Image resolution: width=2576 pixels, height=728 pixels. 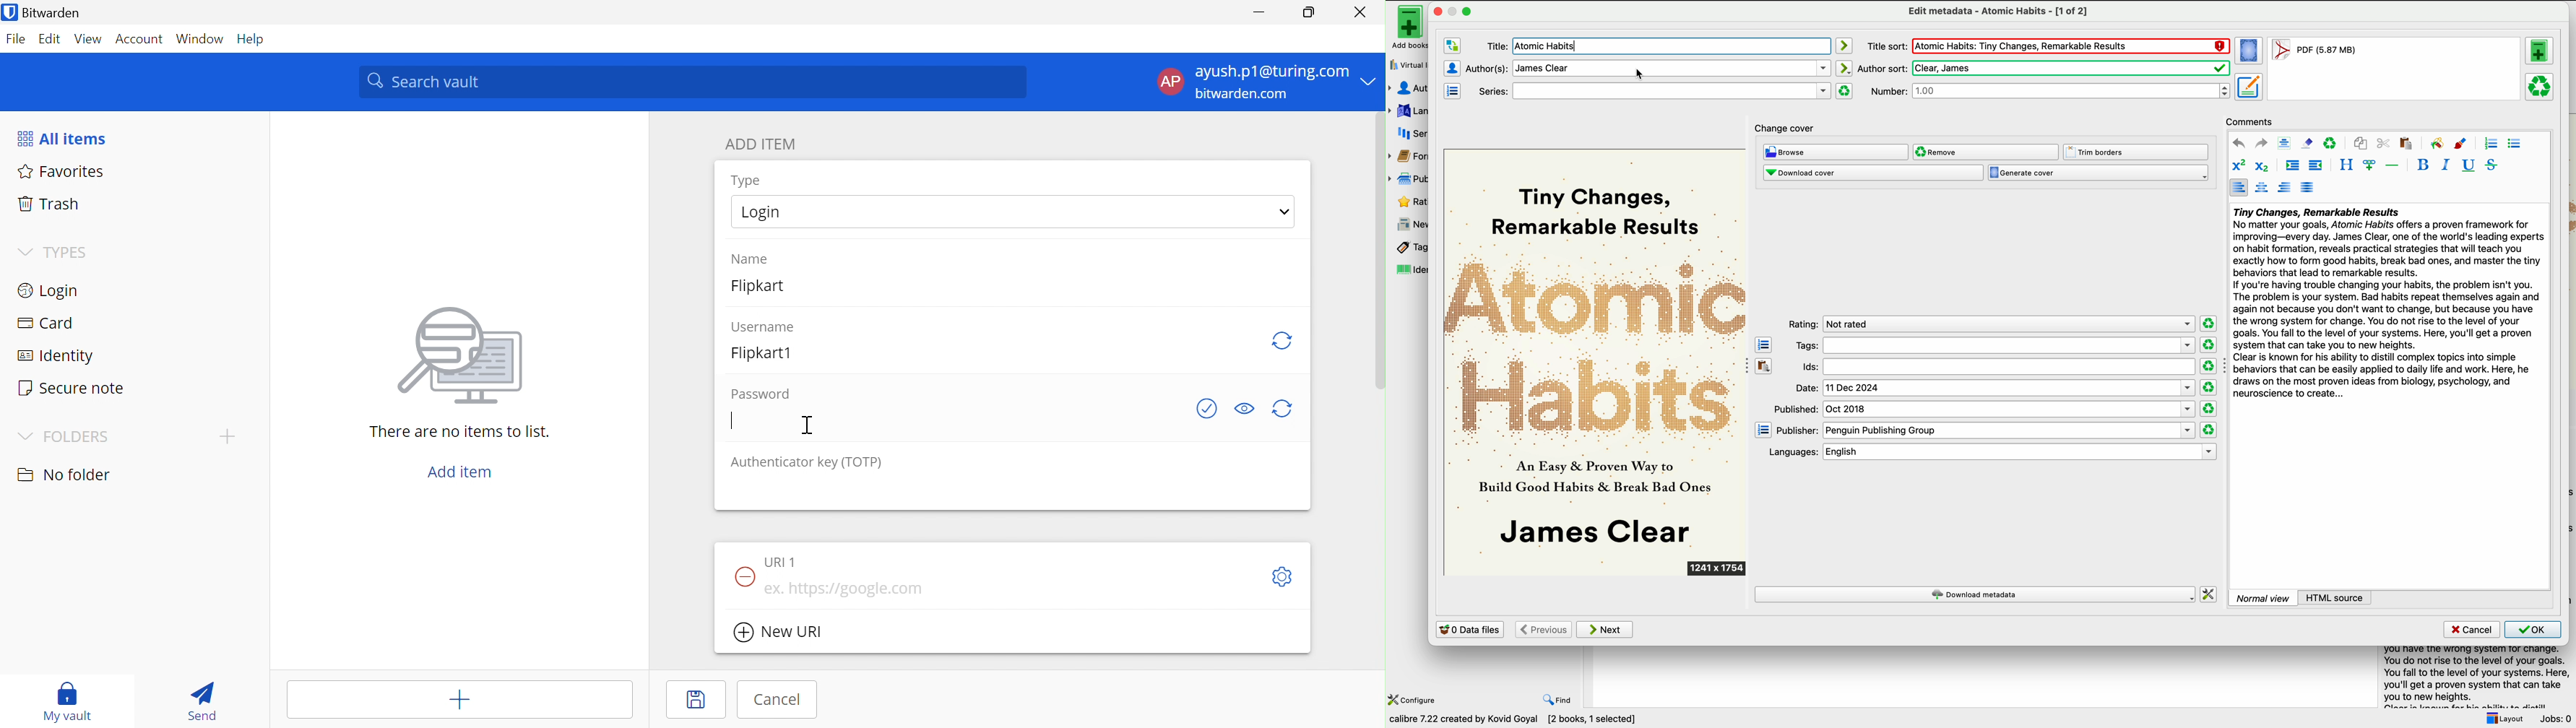 What do you see at coordinates (1550, 47) in the screenshot?
I see `title modified` at bounding box center [1550, 47].